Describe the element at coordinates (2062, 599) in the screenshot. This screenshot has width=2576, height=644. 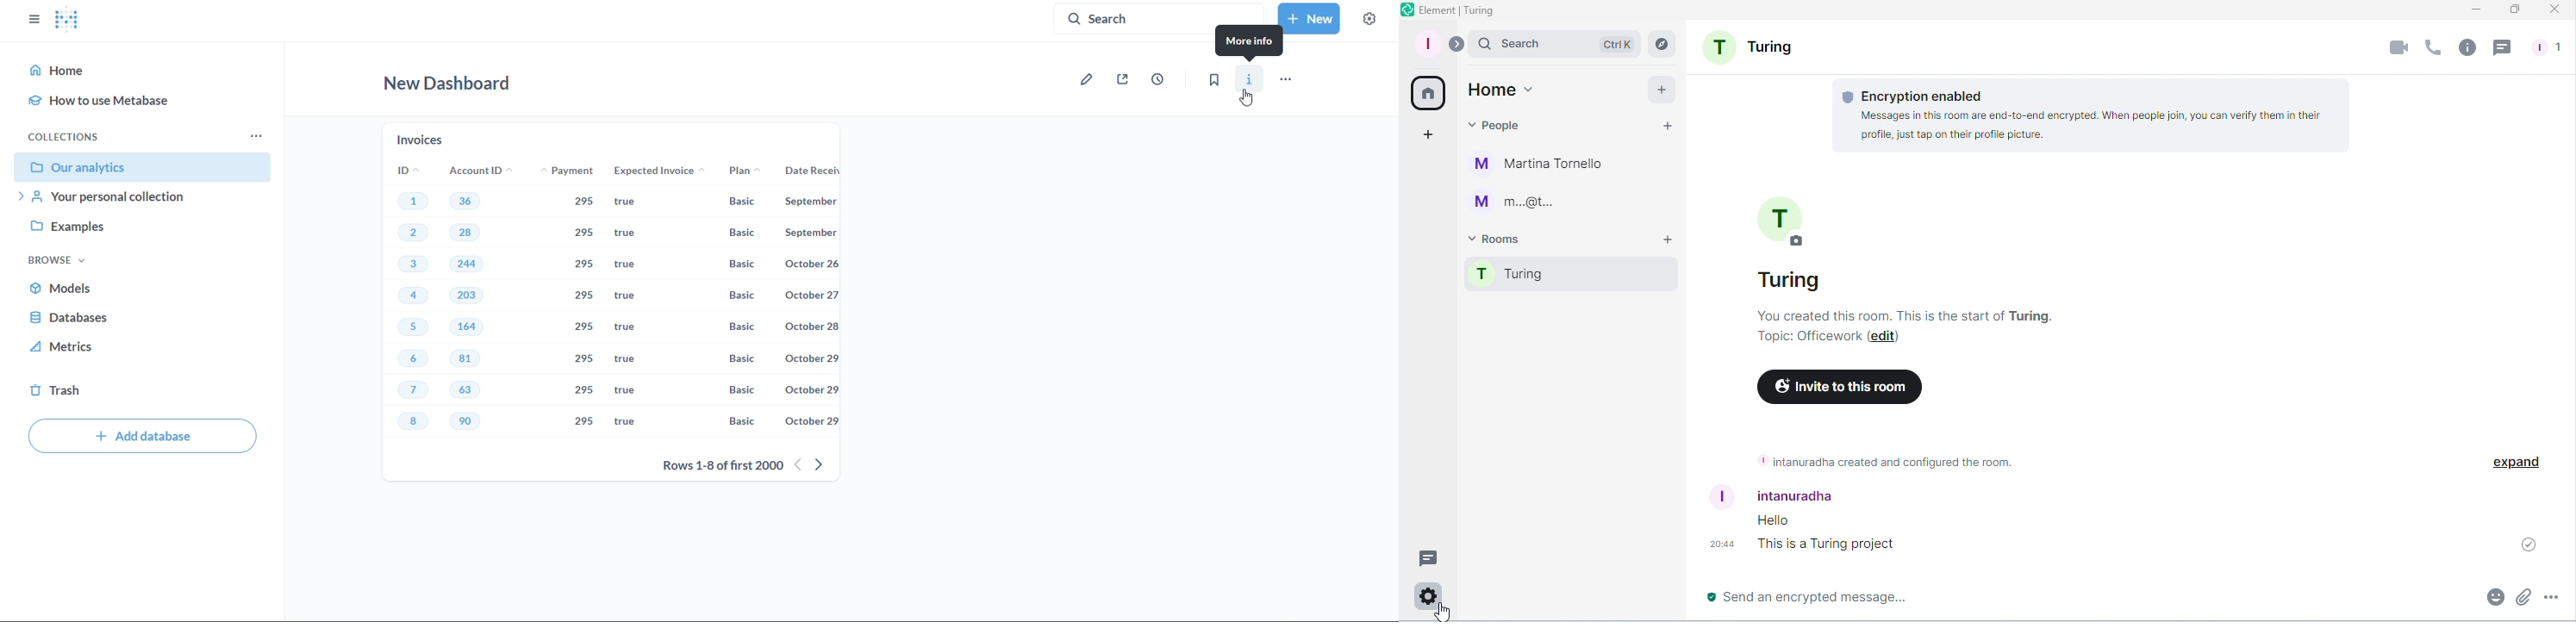
I see `Write message` at that location.